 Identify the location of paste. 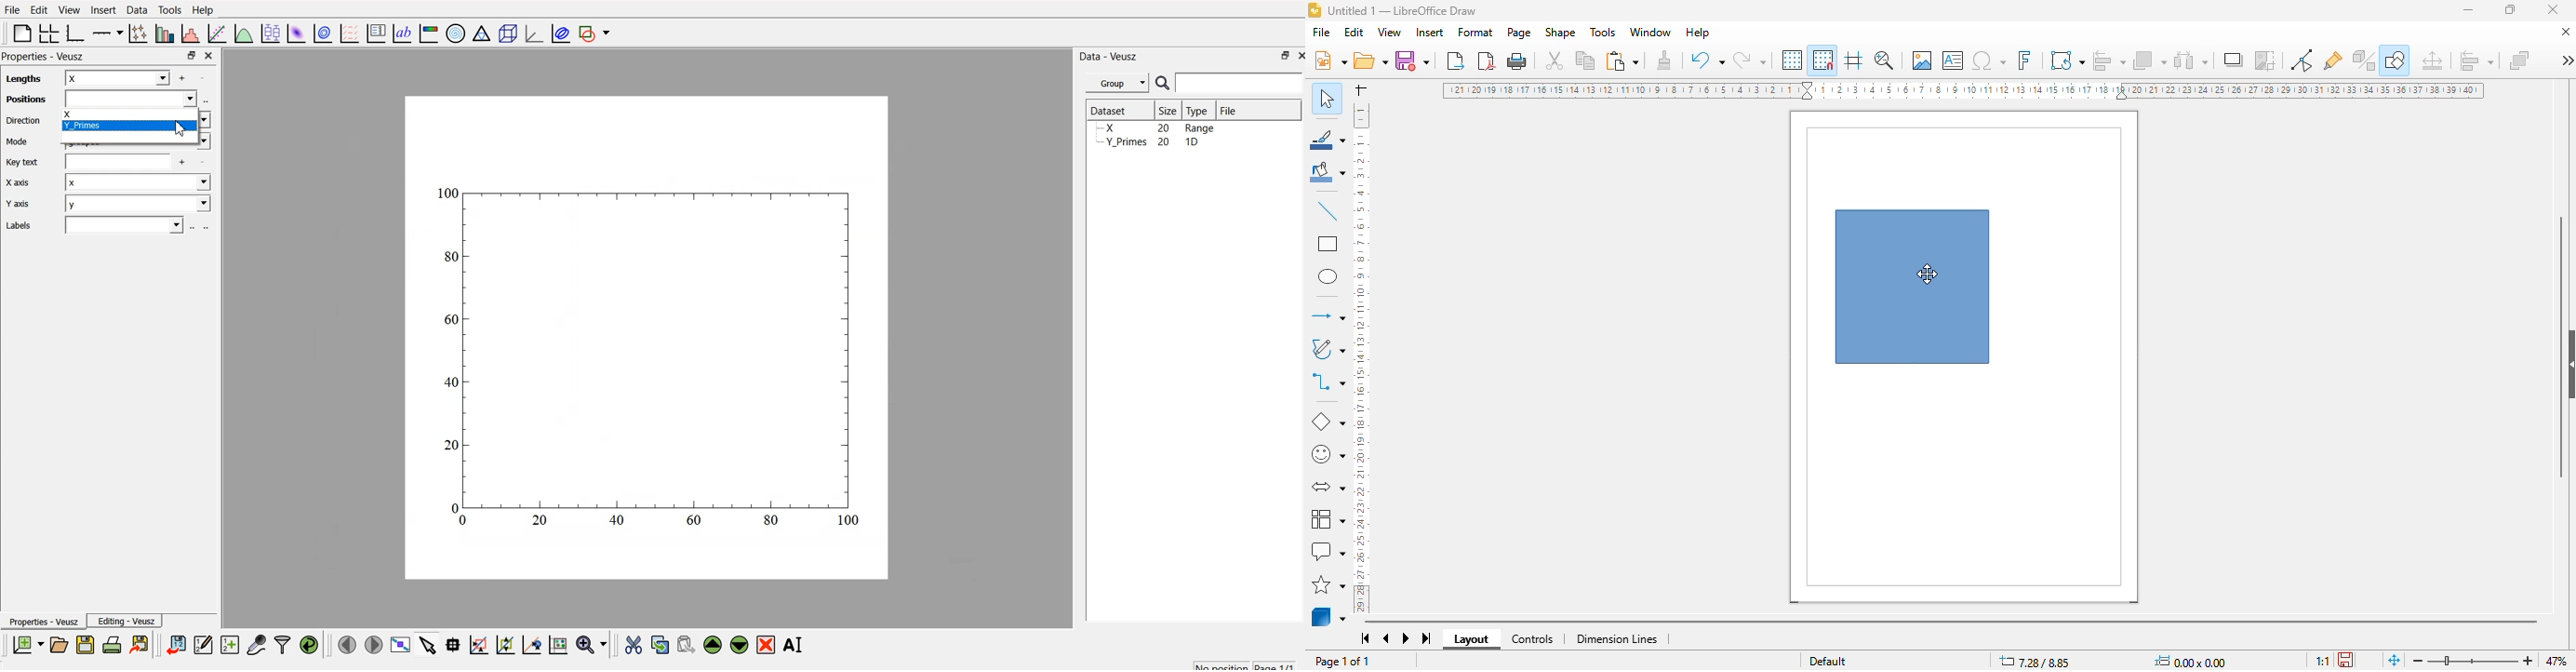
(1622, 60).